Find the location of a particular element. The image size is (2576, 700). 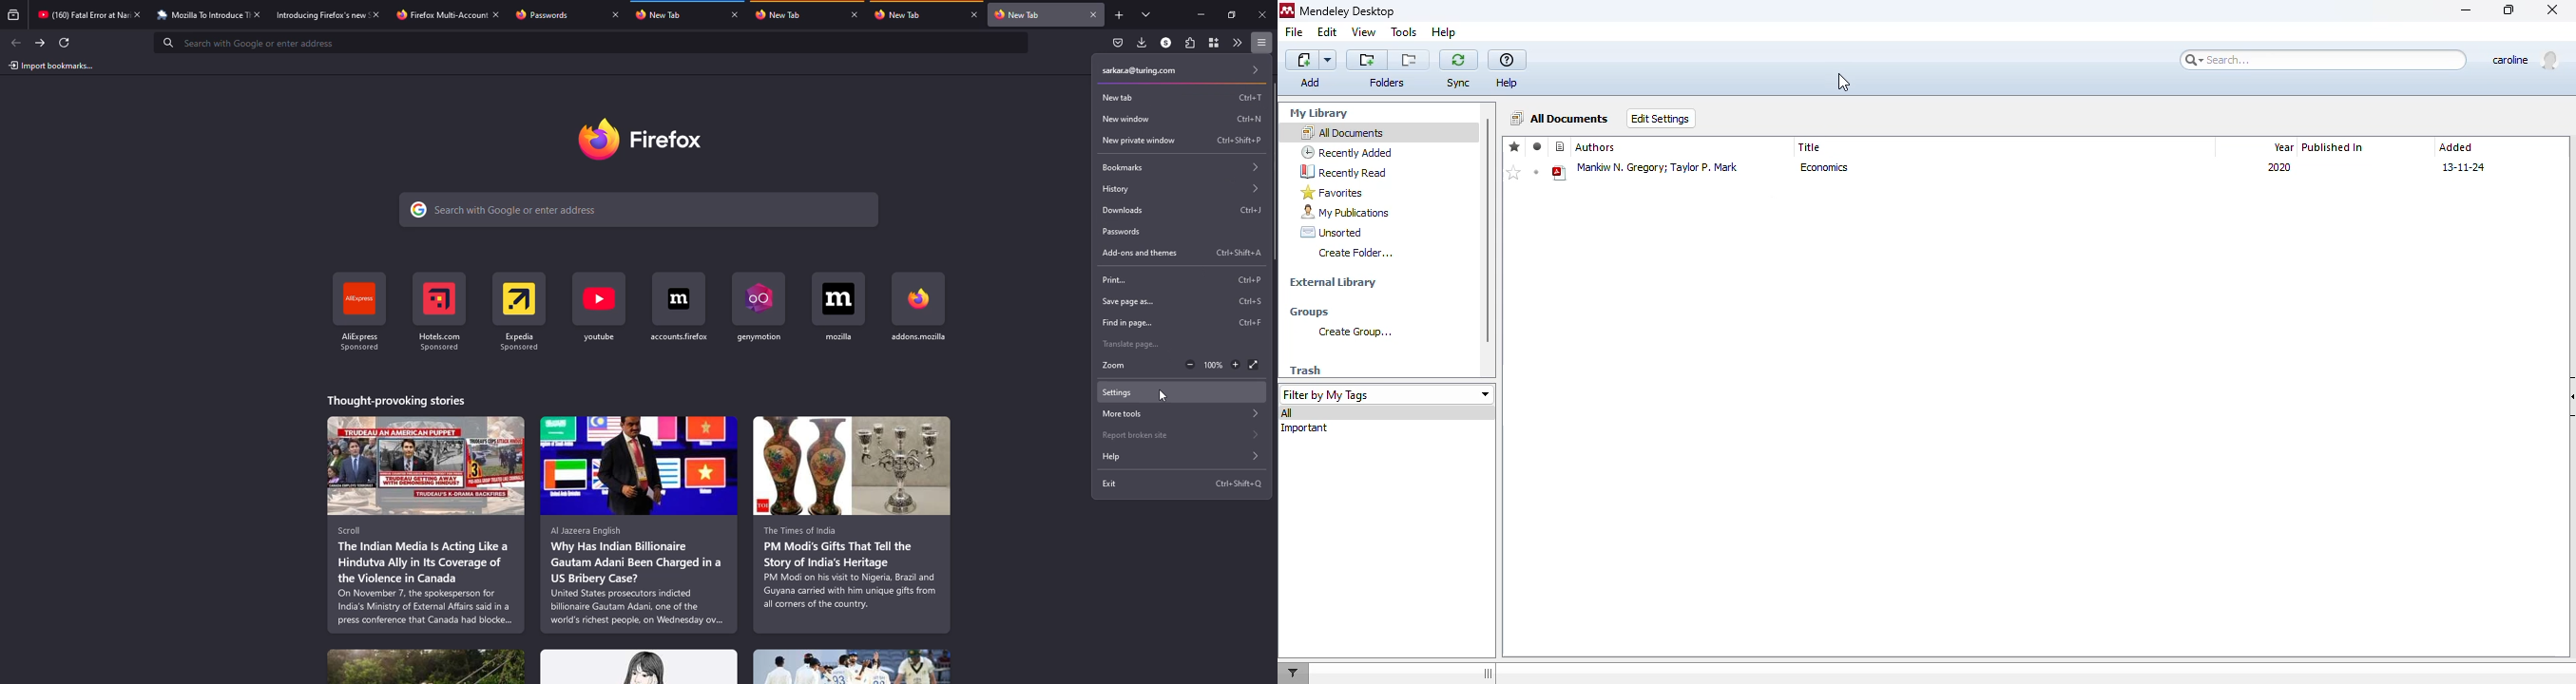

back is located at coordinates (13, 40).